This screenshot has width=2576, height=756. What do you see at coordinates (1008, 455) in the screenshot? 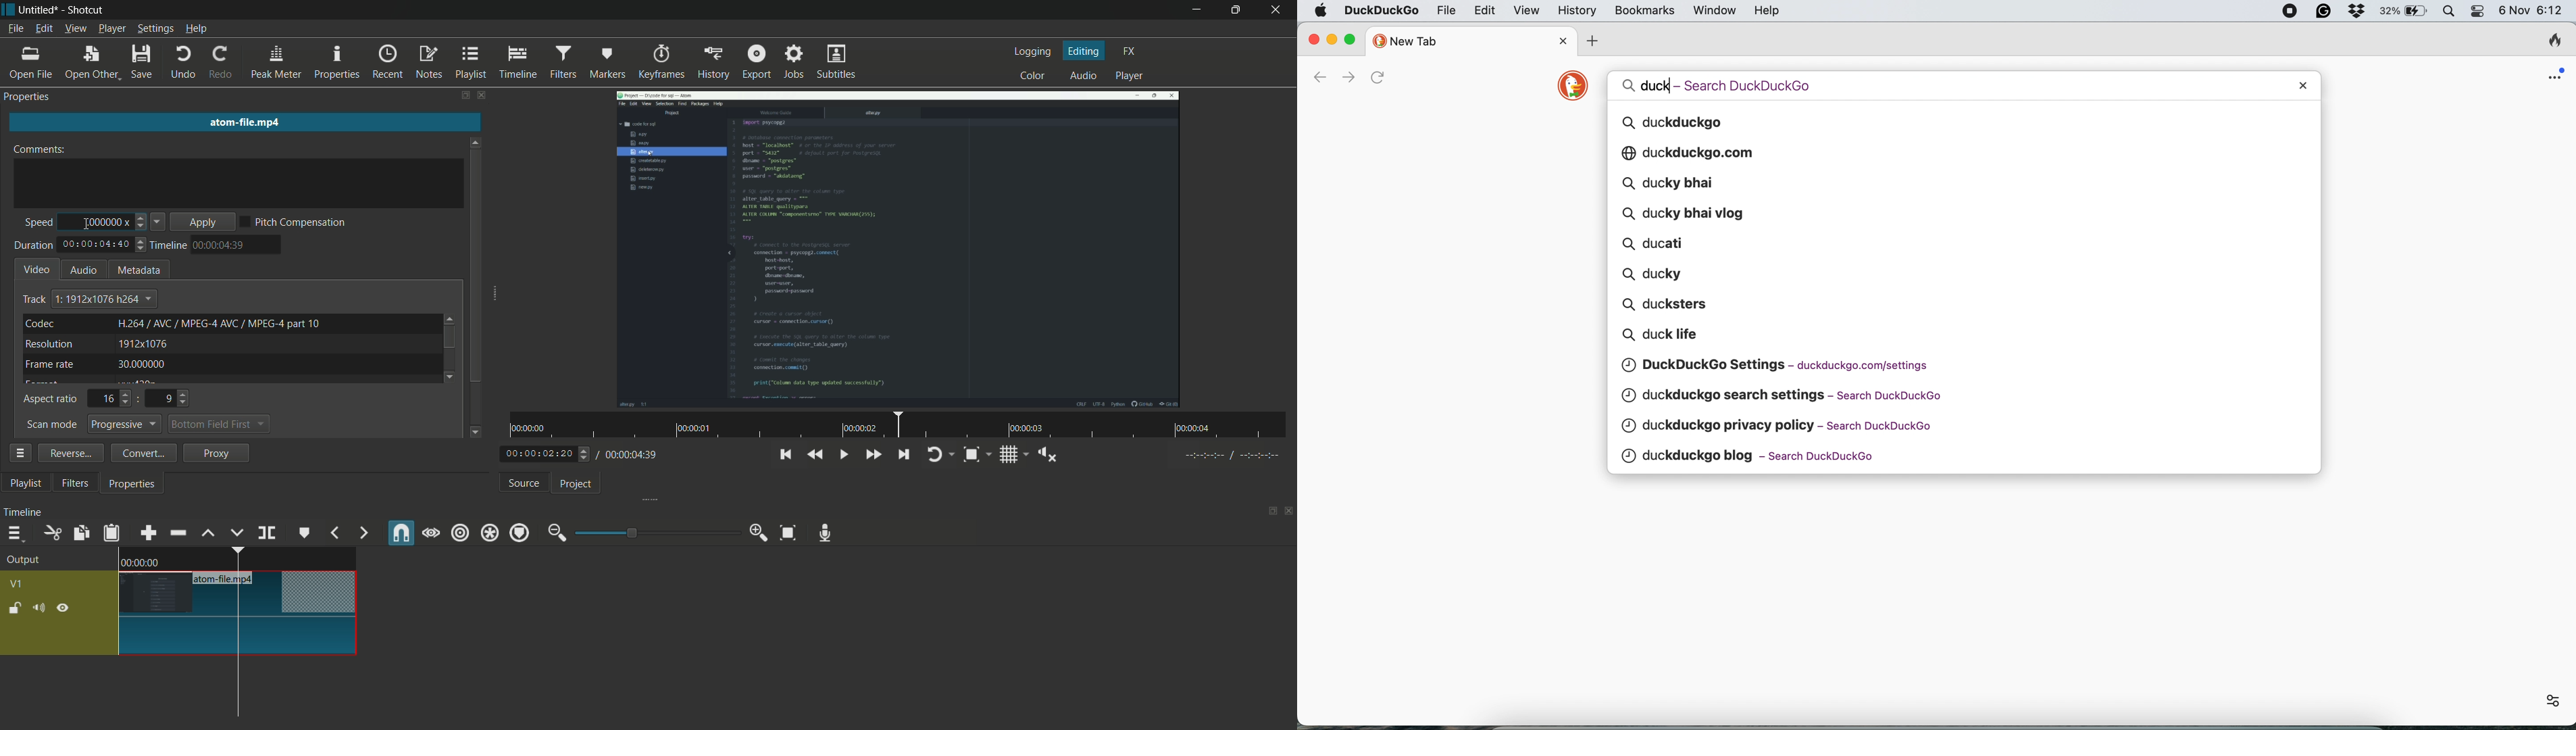
I see `toggle grid` at bounding box center [1008, 455].